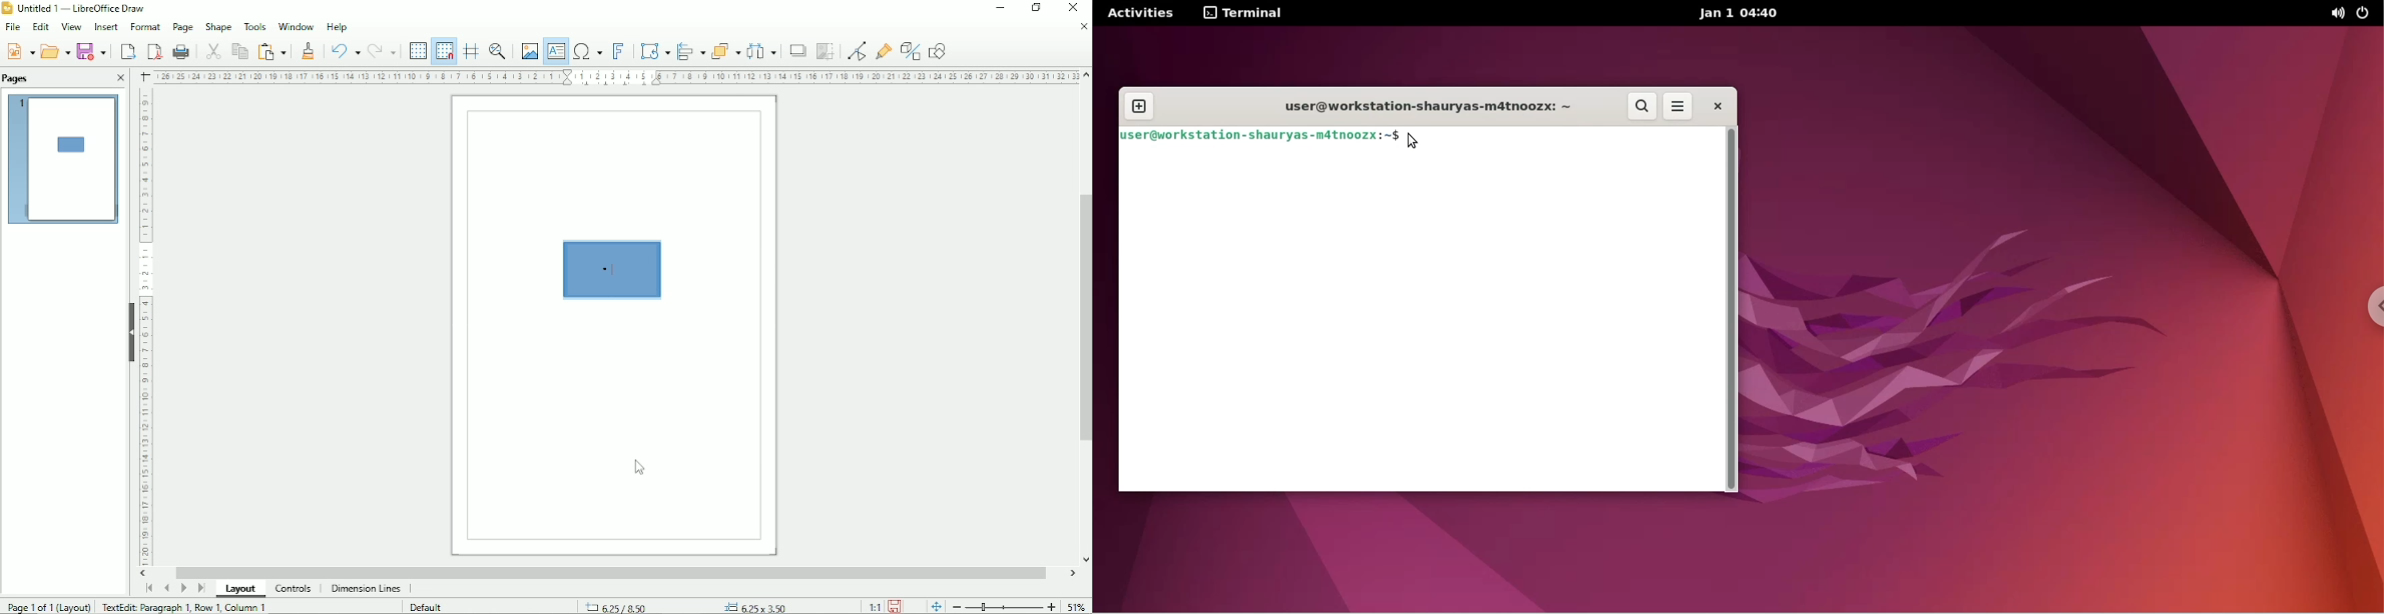 The width and height of the screenshot is (2408, 616). What do you see at coordinates (911, 50) in the screenshot?
I see `Toggle extrusion` at bounding box center [911, 50].